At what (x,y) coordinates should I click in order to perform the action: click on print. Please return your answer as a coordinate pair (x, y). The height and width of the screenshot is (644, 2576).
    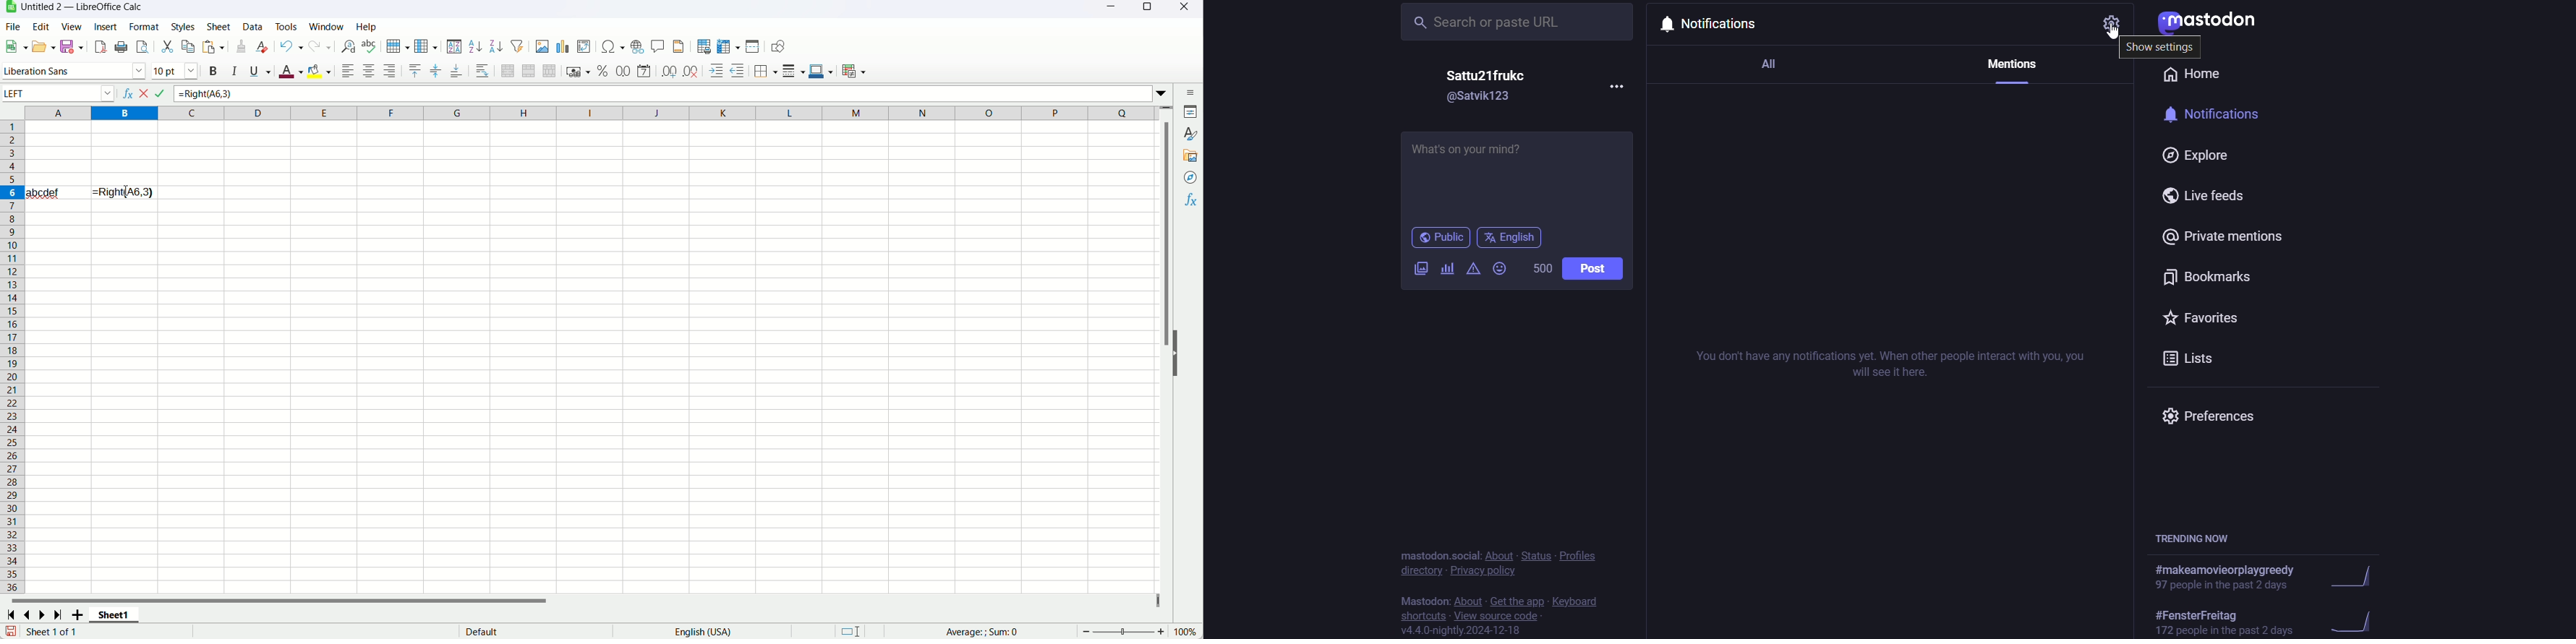
    Looking at the image, I should click on (122, 46).